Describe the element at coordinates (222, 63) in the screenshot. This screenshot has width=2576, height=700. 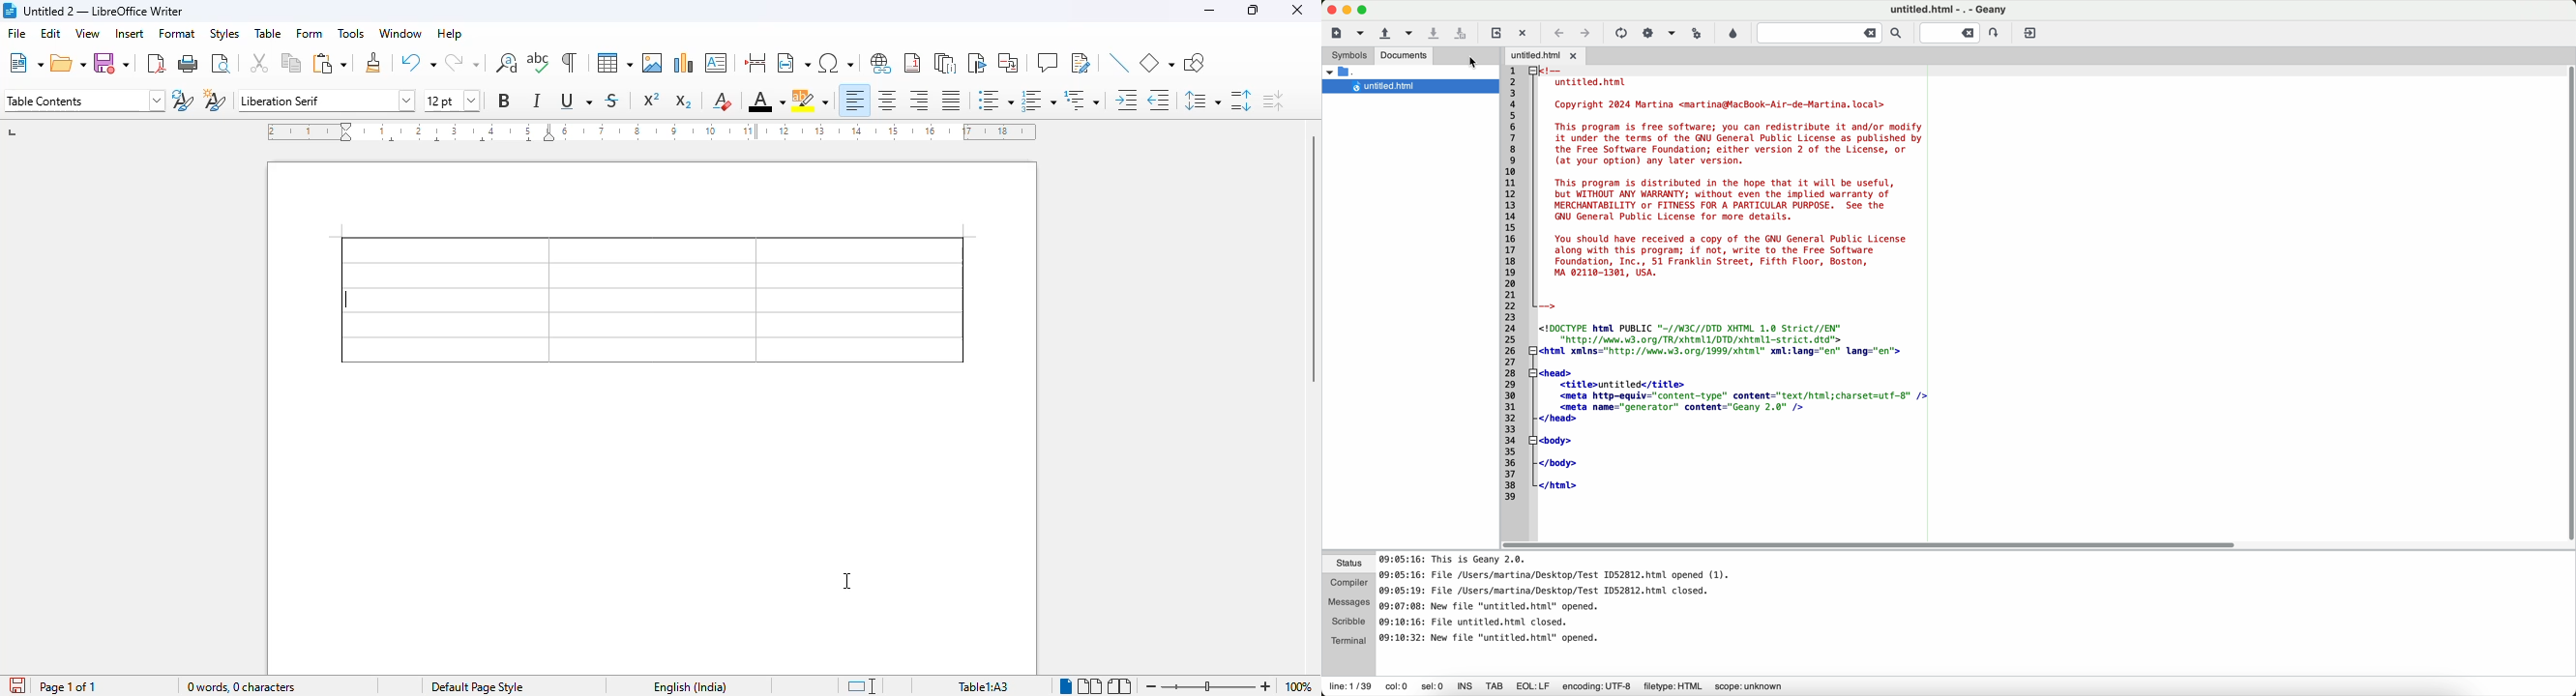
I see `toggle print preview` at that location.